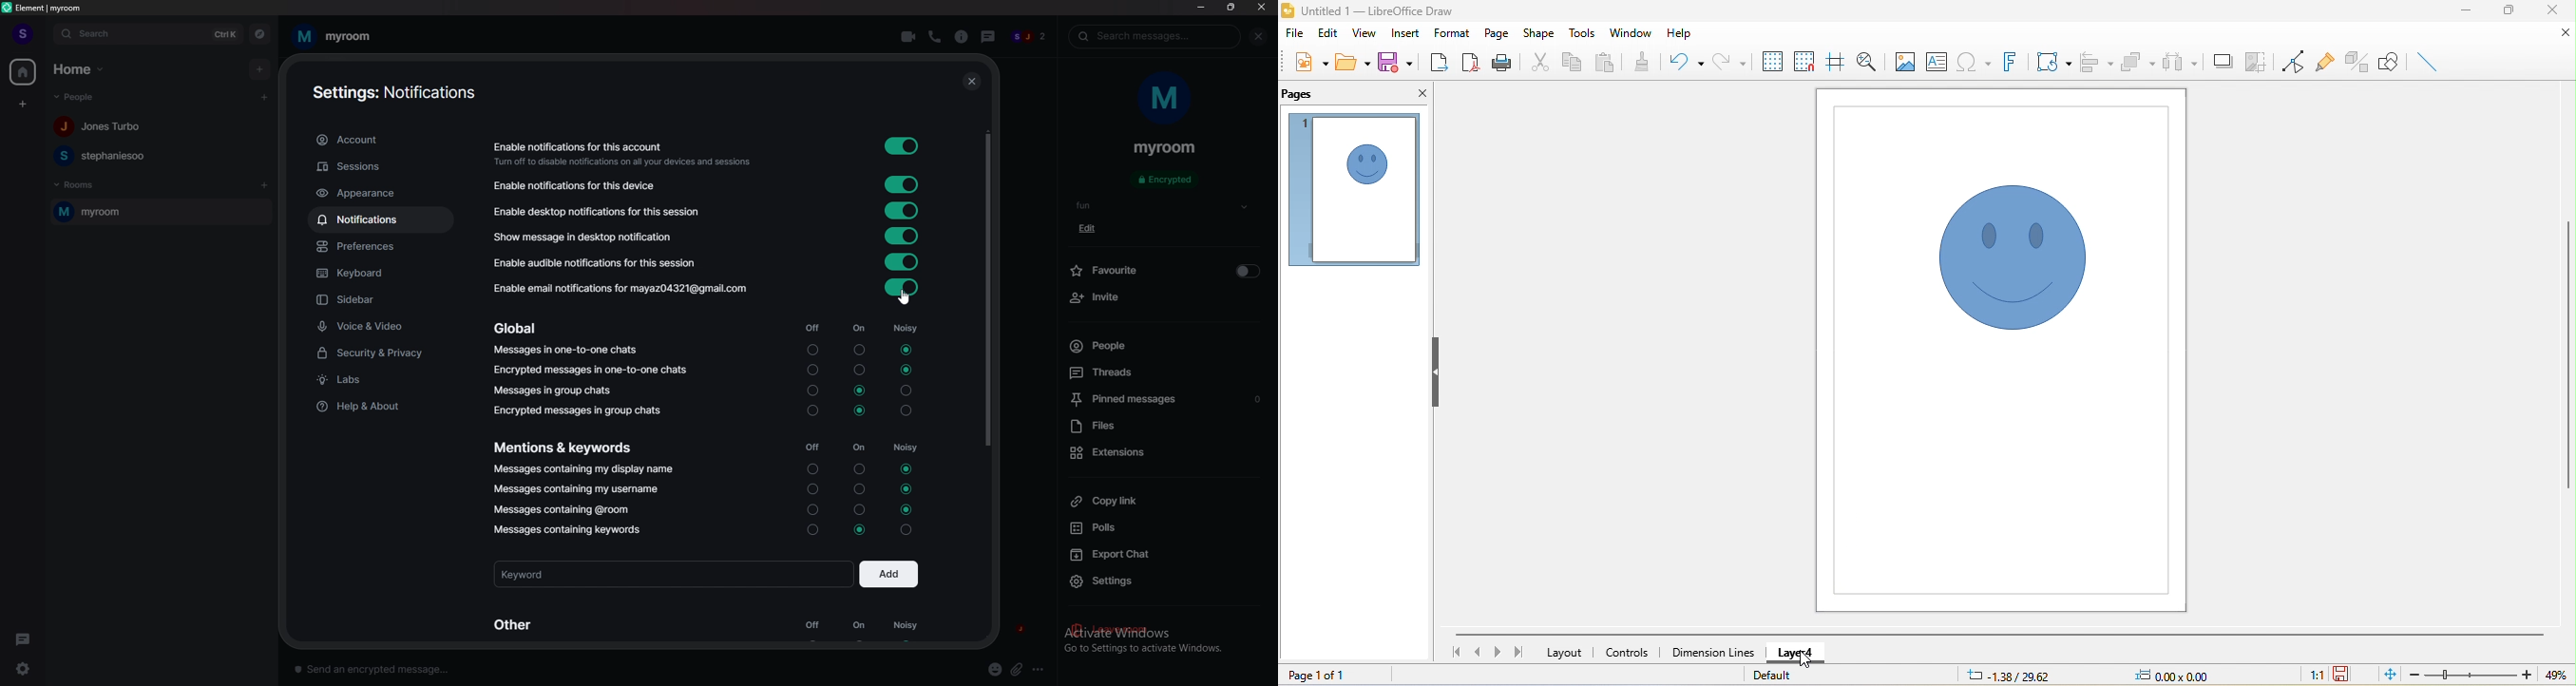 This screenshot has height=700, width=2576. I want to click on messages containing my username, so click(577, 488).